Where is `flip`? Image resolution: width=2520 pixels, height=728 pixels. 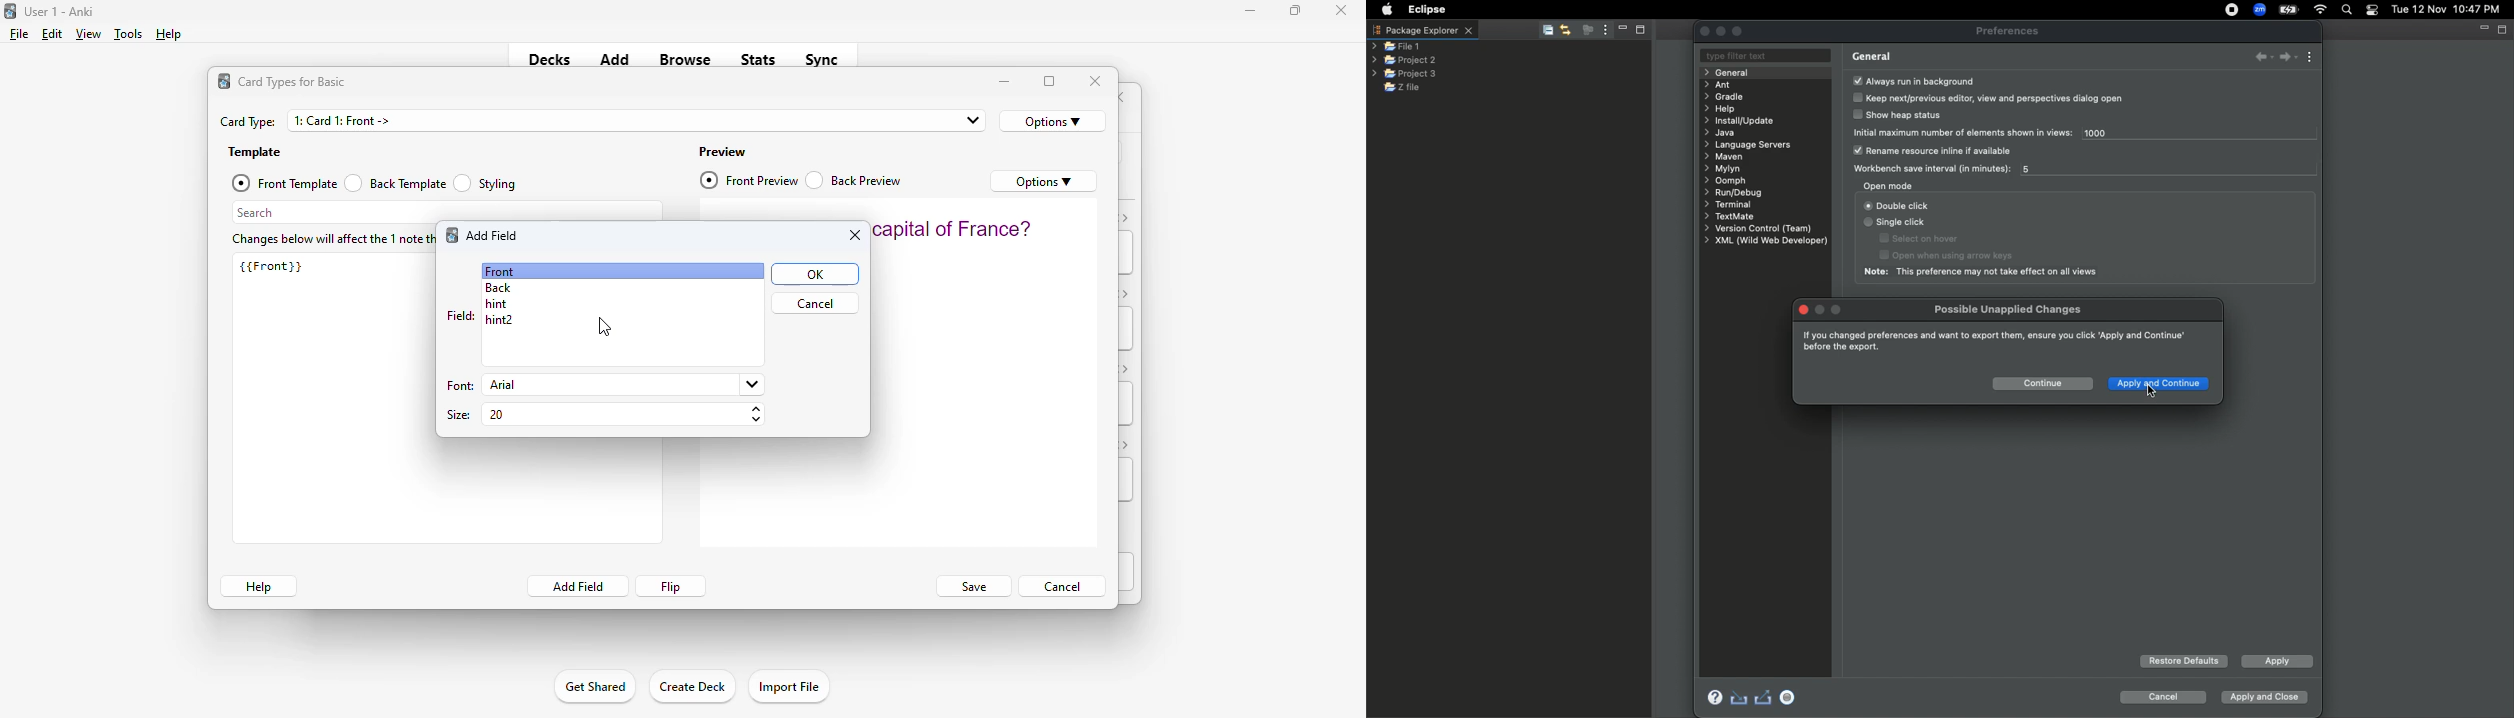
flip is located at coordinates (672, 586).